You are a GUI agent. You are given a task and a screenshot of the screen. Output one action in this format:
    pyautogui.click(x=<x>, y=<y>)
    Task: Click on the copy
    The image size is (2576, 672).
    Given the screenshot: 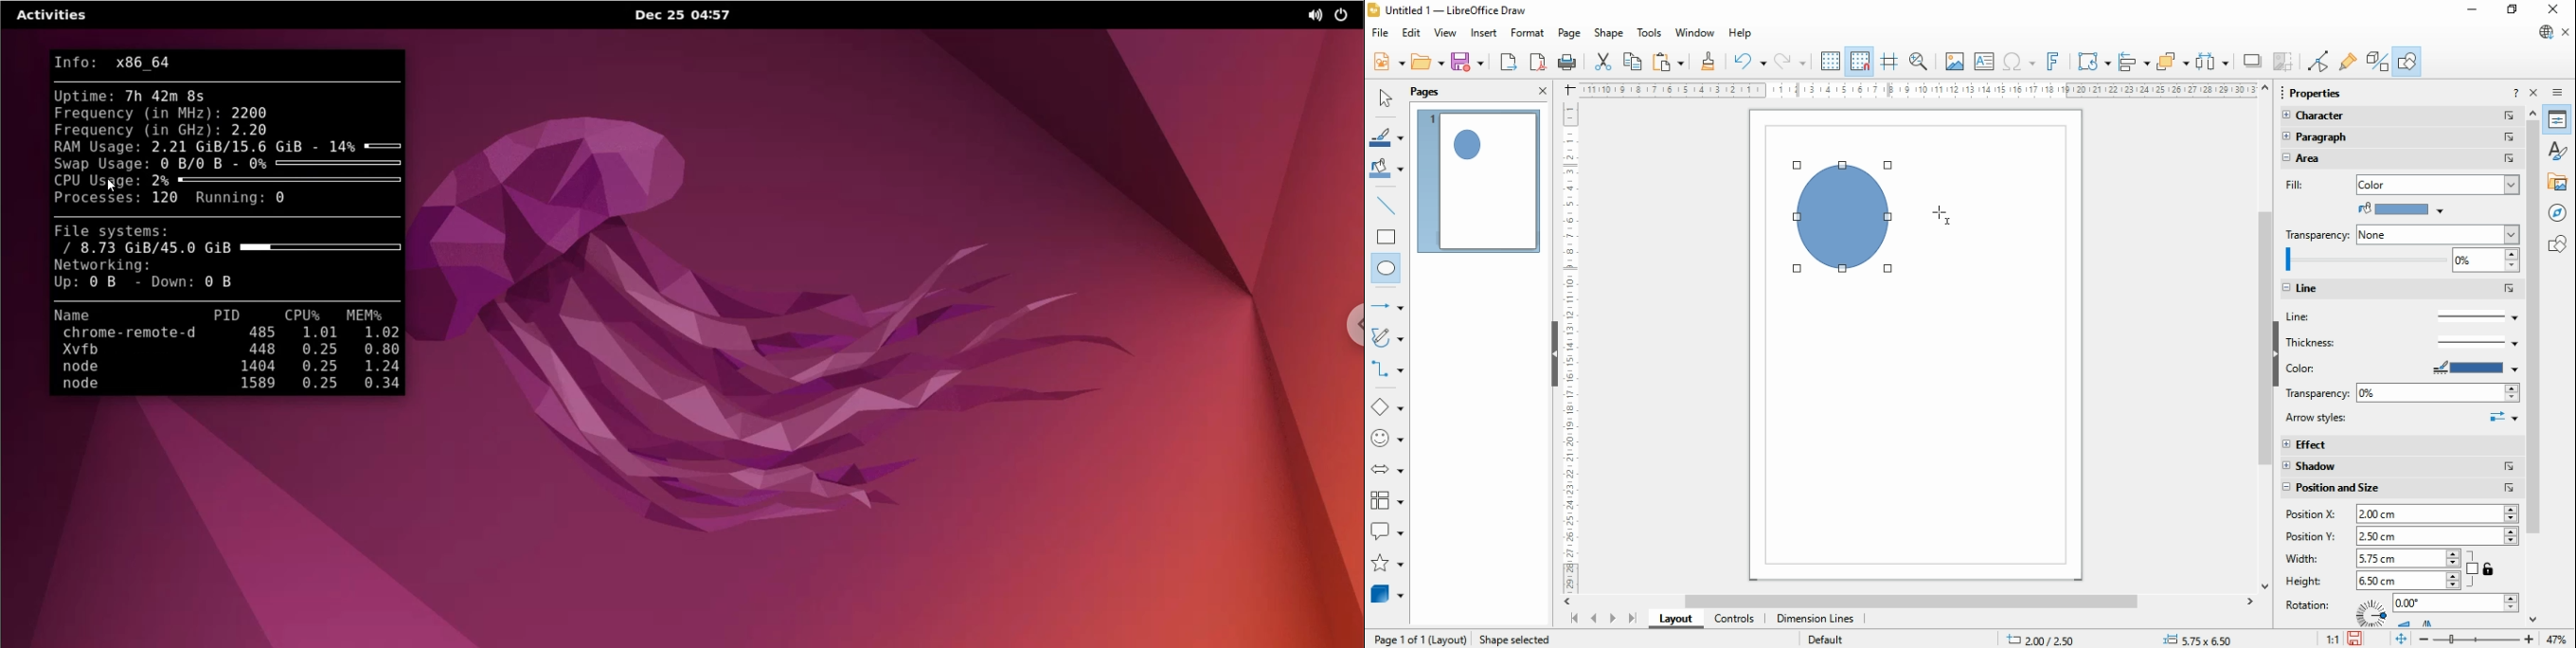 What is the action you would take?
    pyautogui.click(x=1633, y=61)
    